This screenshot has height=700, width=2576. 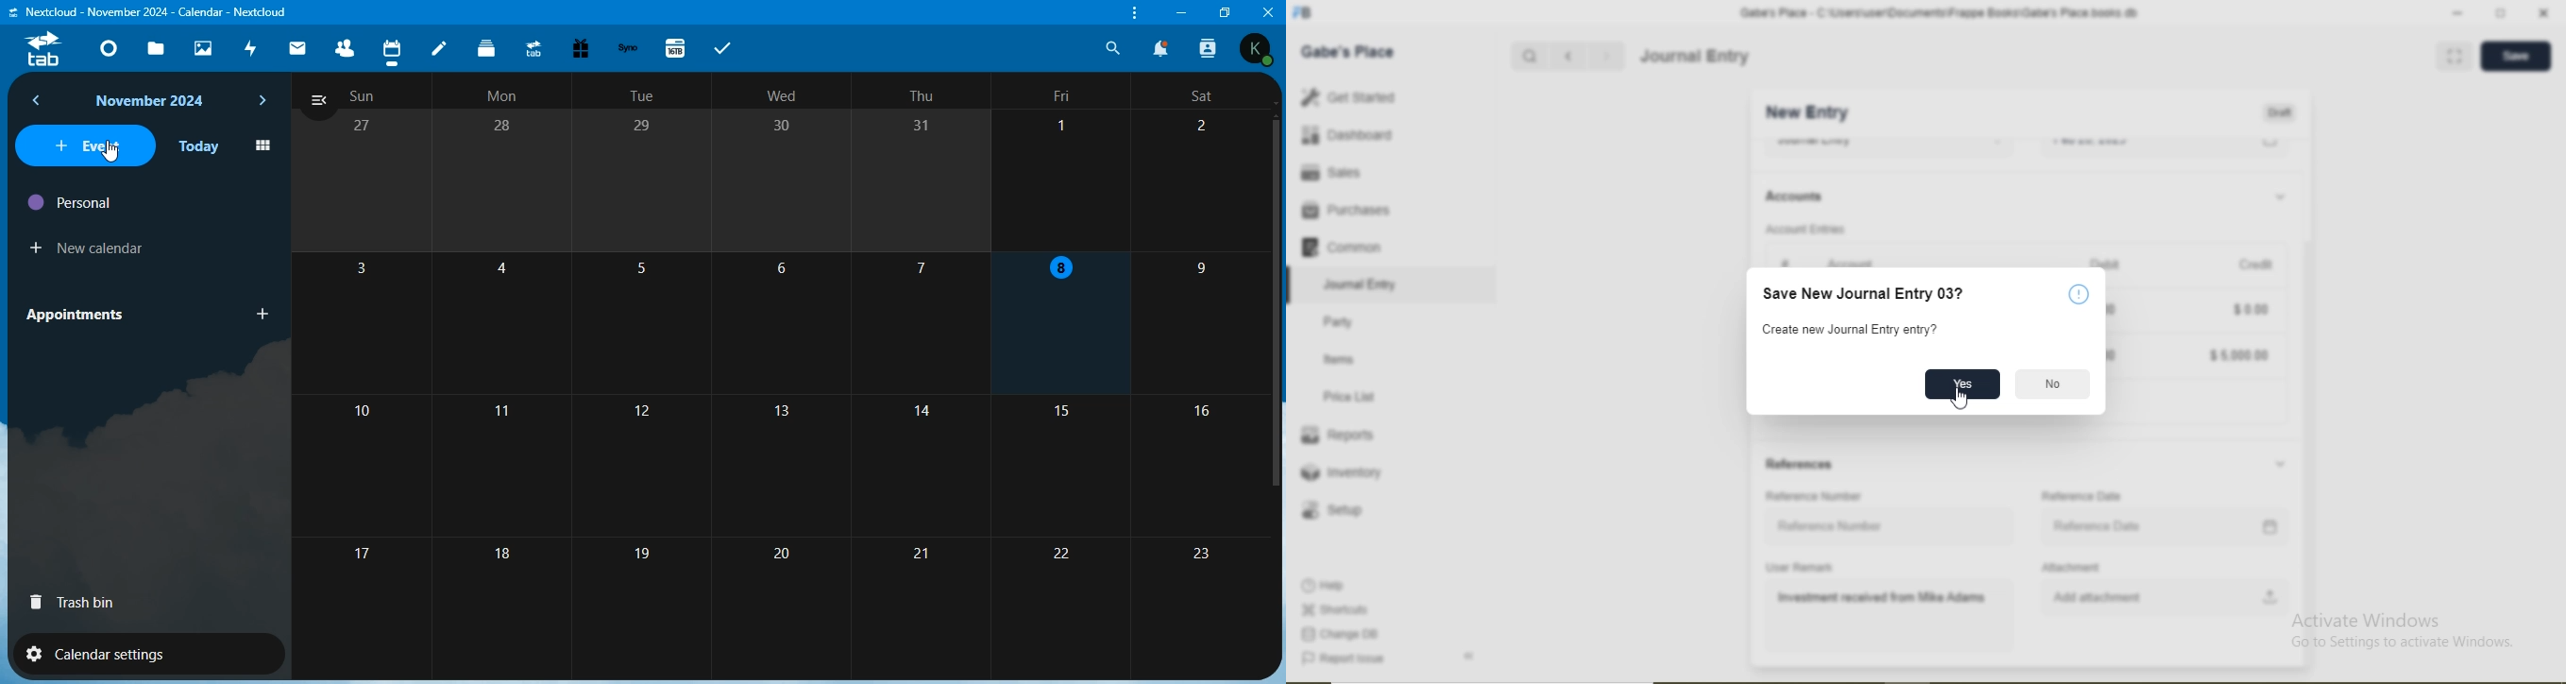 I want to click on Help, so click(x=1325, y=585).